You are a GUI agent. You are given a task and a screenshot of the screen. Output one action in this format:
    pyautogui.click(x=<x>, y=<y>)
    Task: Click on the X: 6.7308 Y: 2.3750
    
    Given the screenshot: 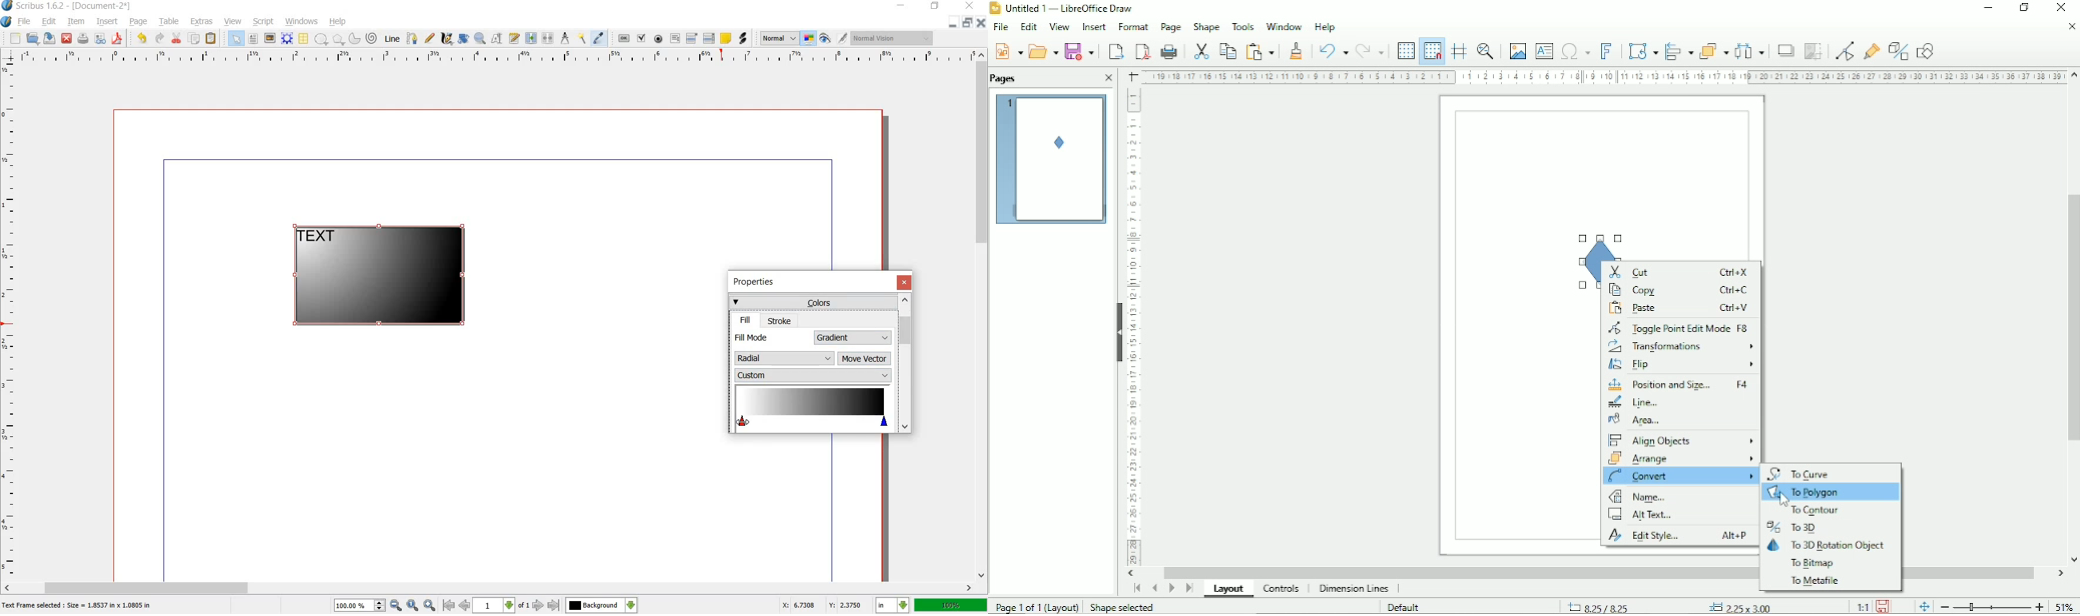 What is the action you would take?
    pyautogui.click(x=822, y=605)
    